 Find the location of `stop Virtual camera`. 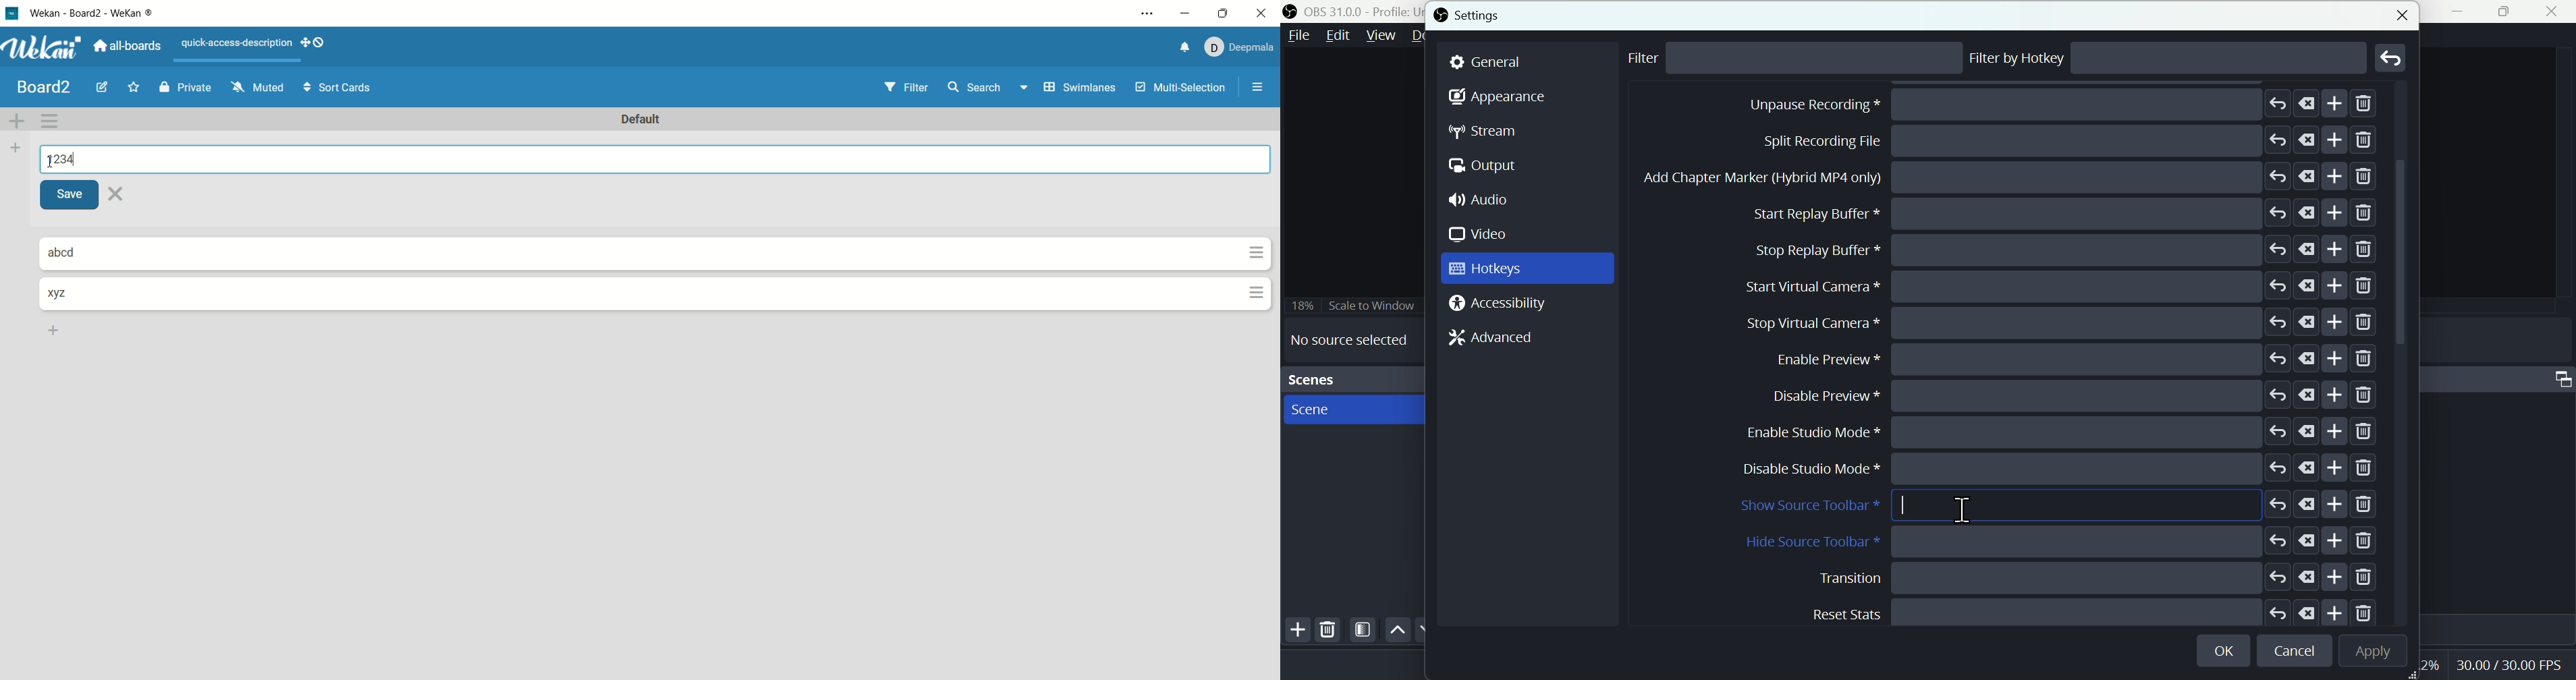

stop Virtual camera is located at coordinates (2057, 469).